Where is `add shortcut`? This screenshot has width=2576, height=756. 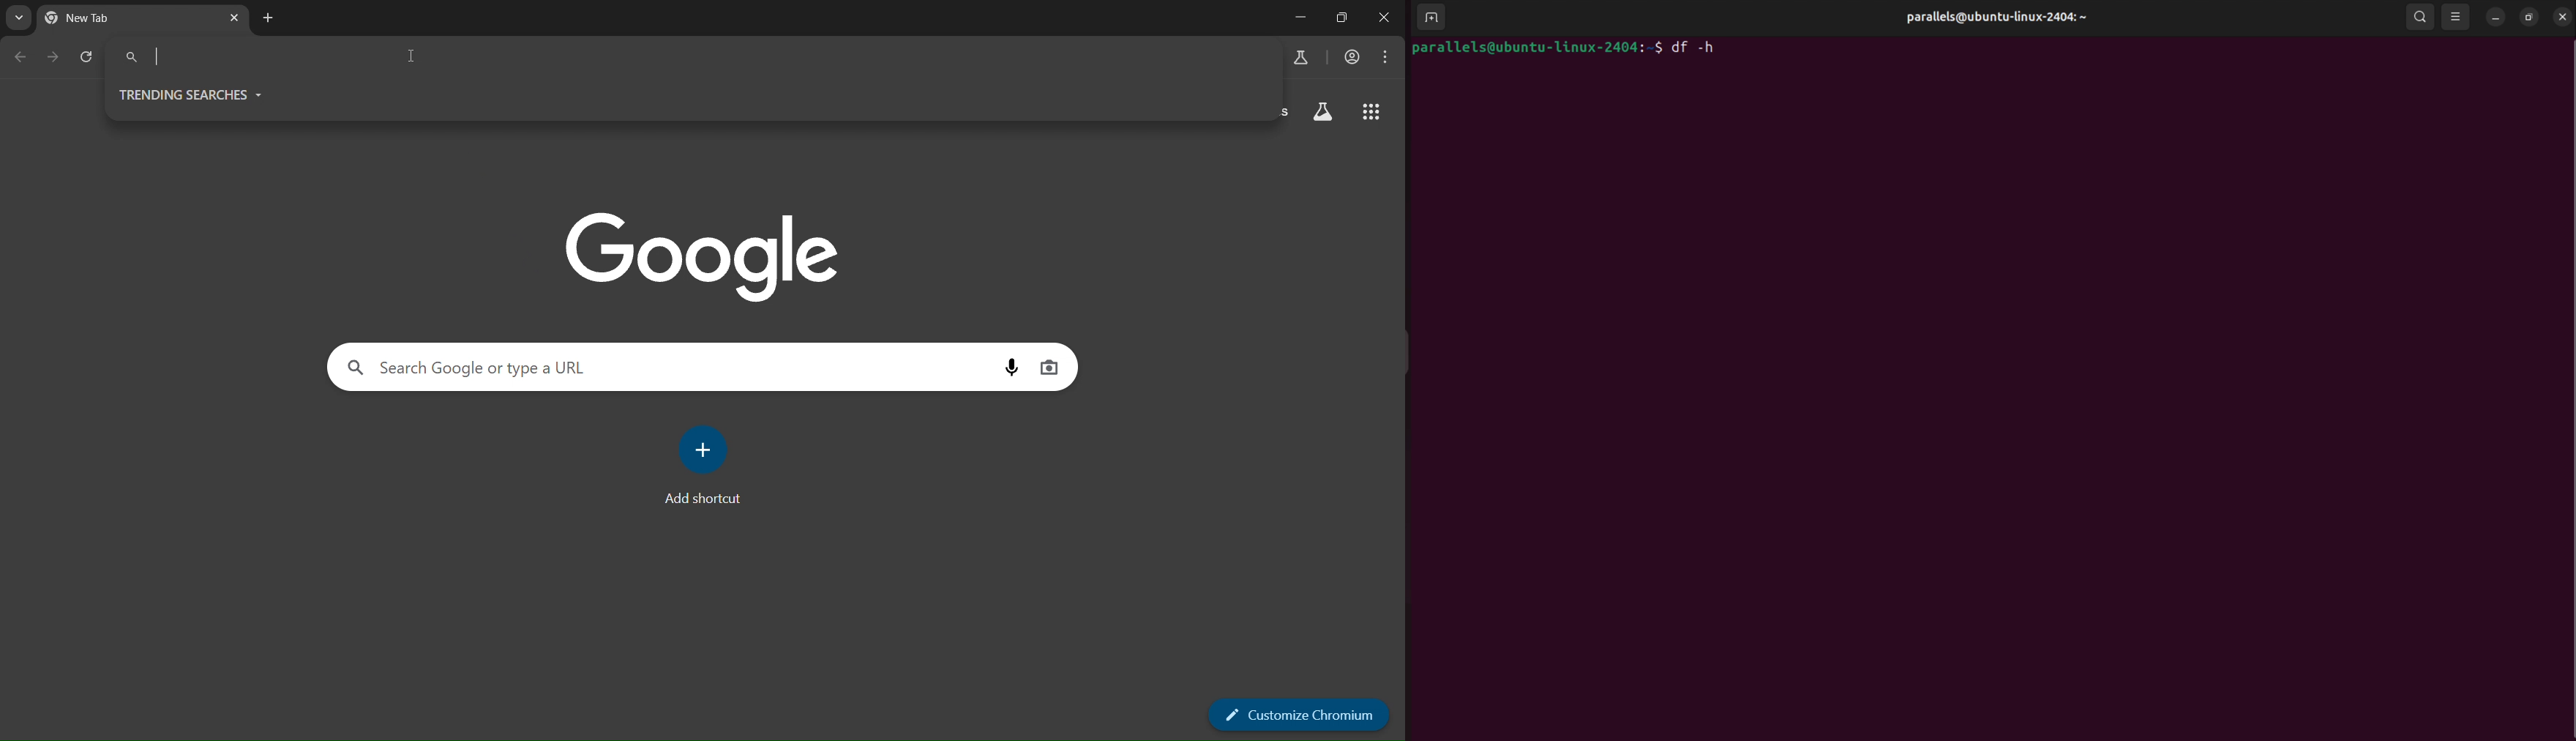
add shortcut is located at coordinates (705, 467).